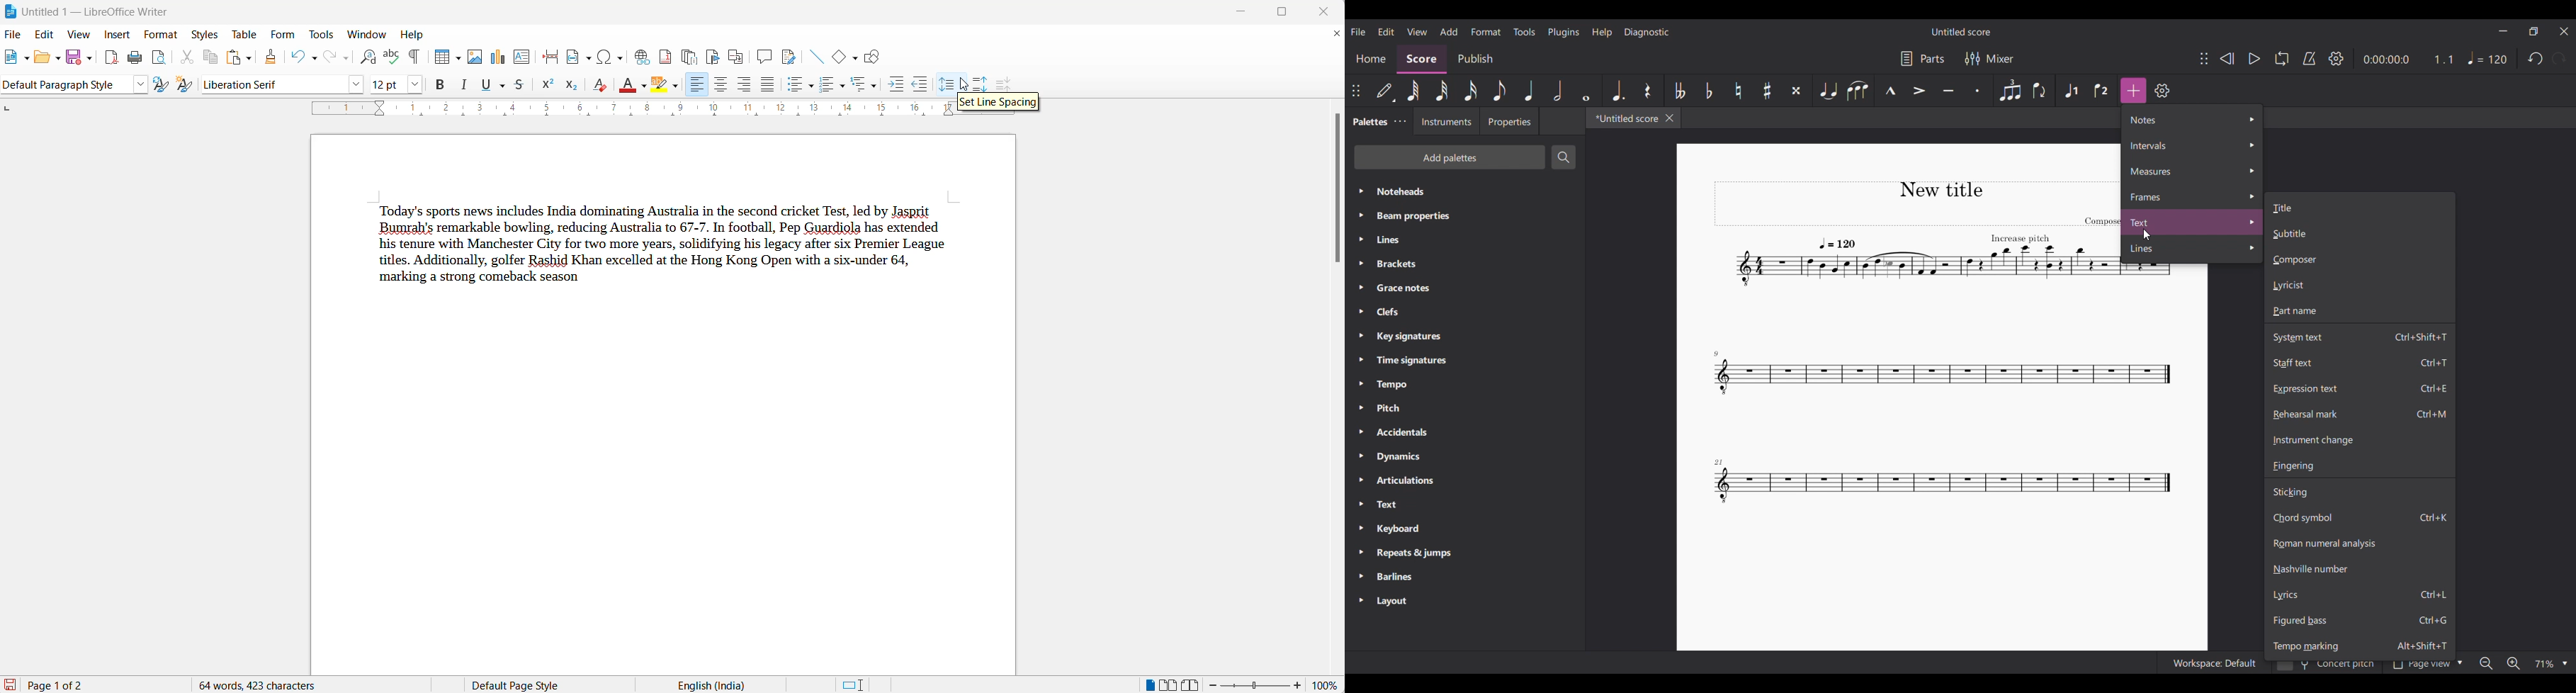 This screenshot has width=2576, height=700. What do you see at coordinates (1465, 433) in the screenshot?
I see `Accidentals` at bounding box center [1465, 433].